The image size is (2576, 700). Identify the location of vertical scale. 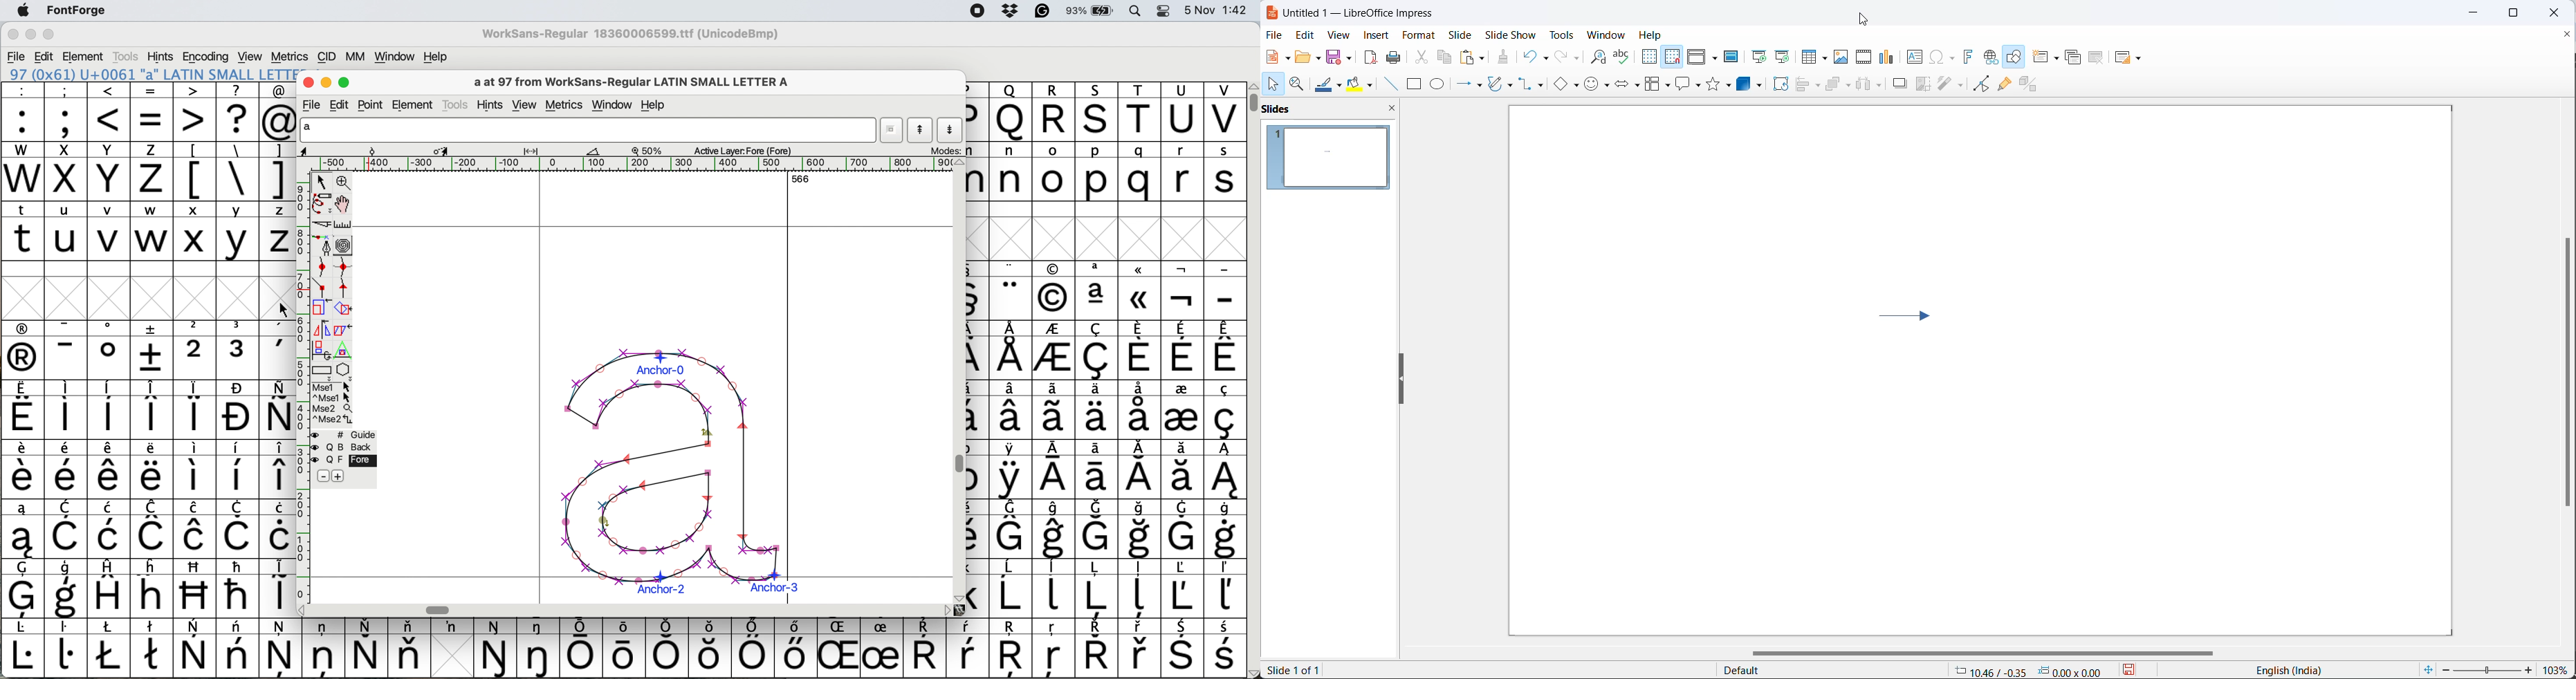
(302, 390).